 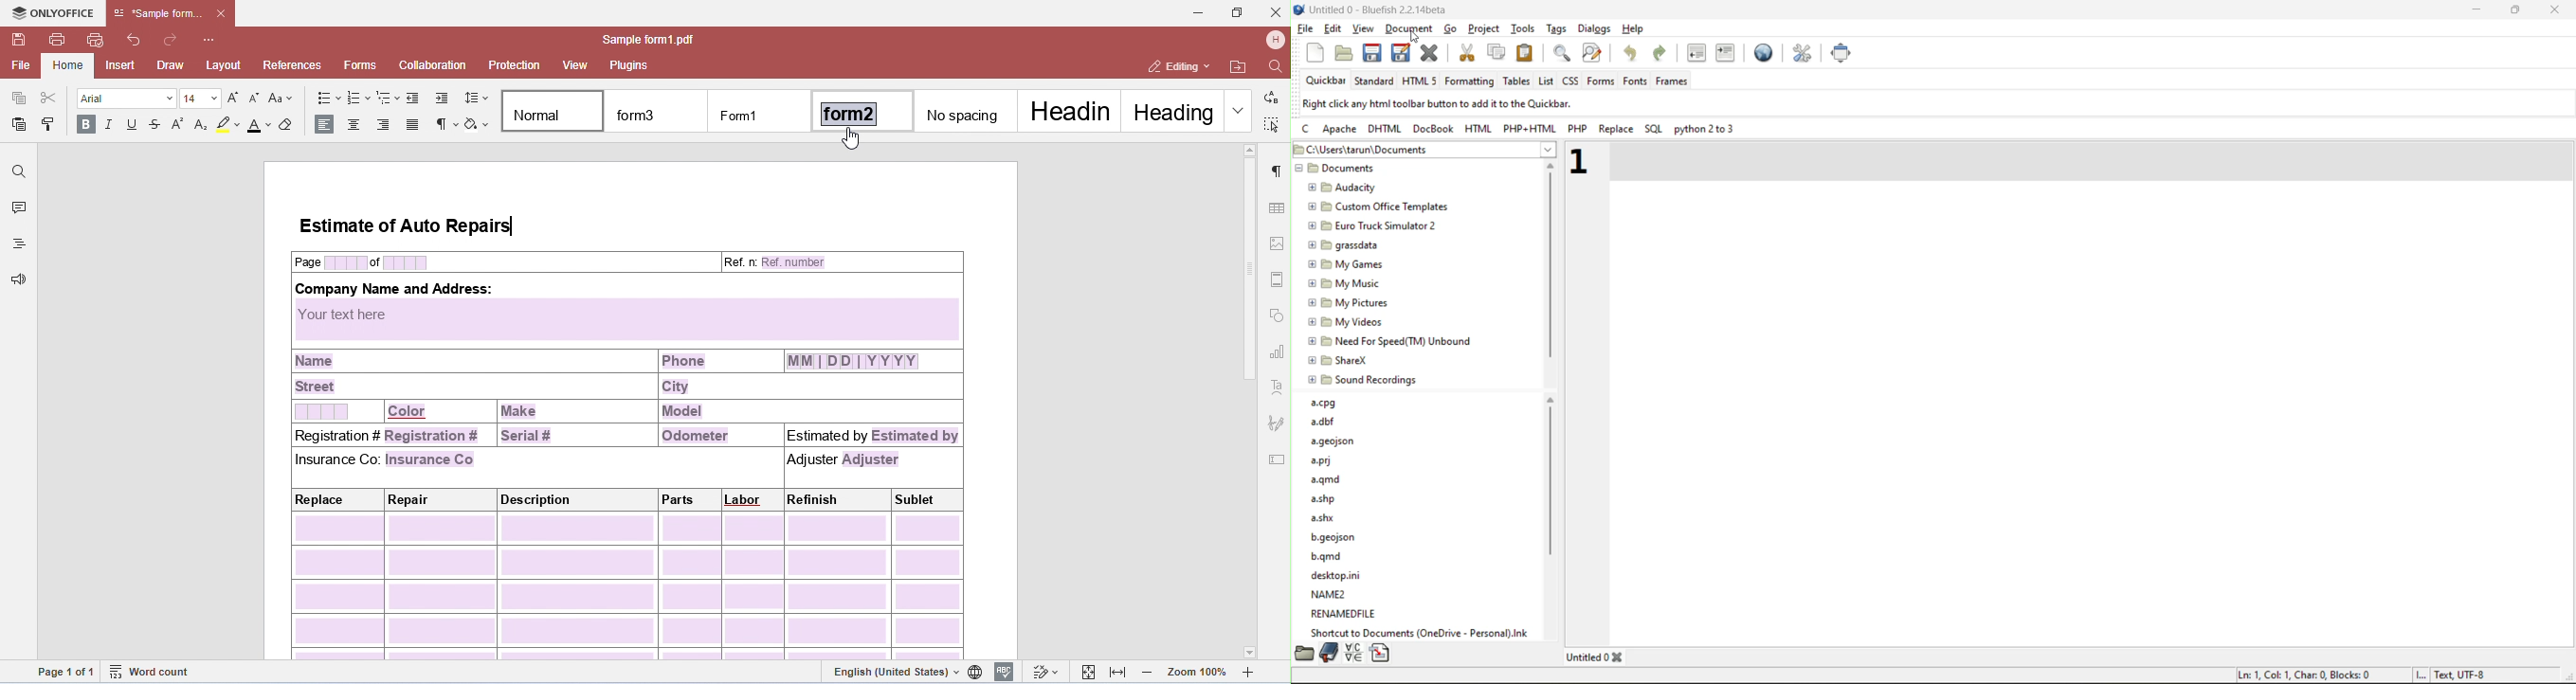 I want to click on Close, so click(x=1620, y=659).